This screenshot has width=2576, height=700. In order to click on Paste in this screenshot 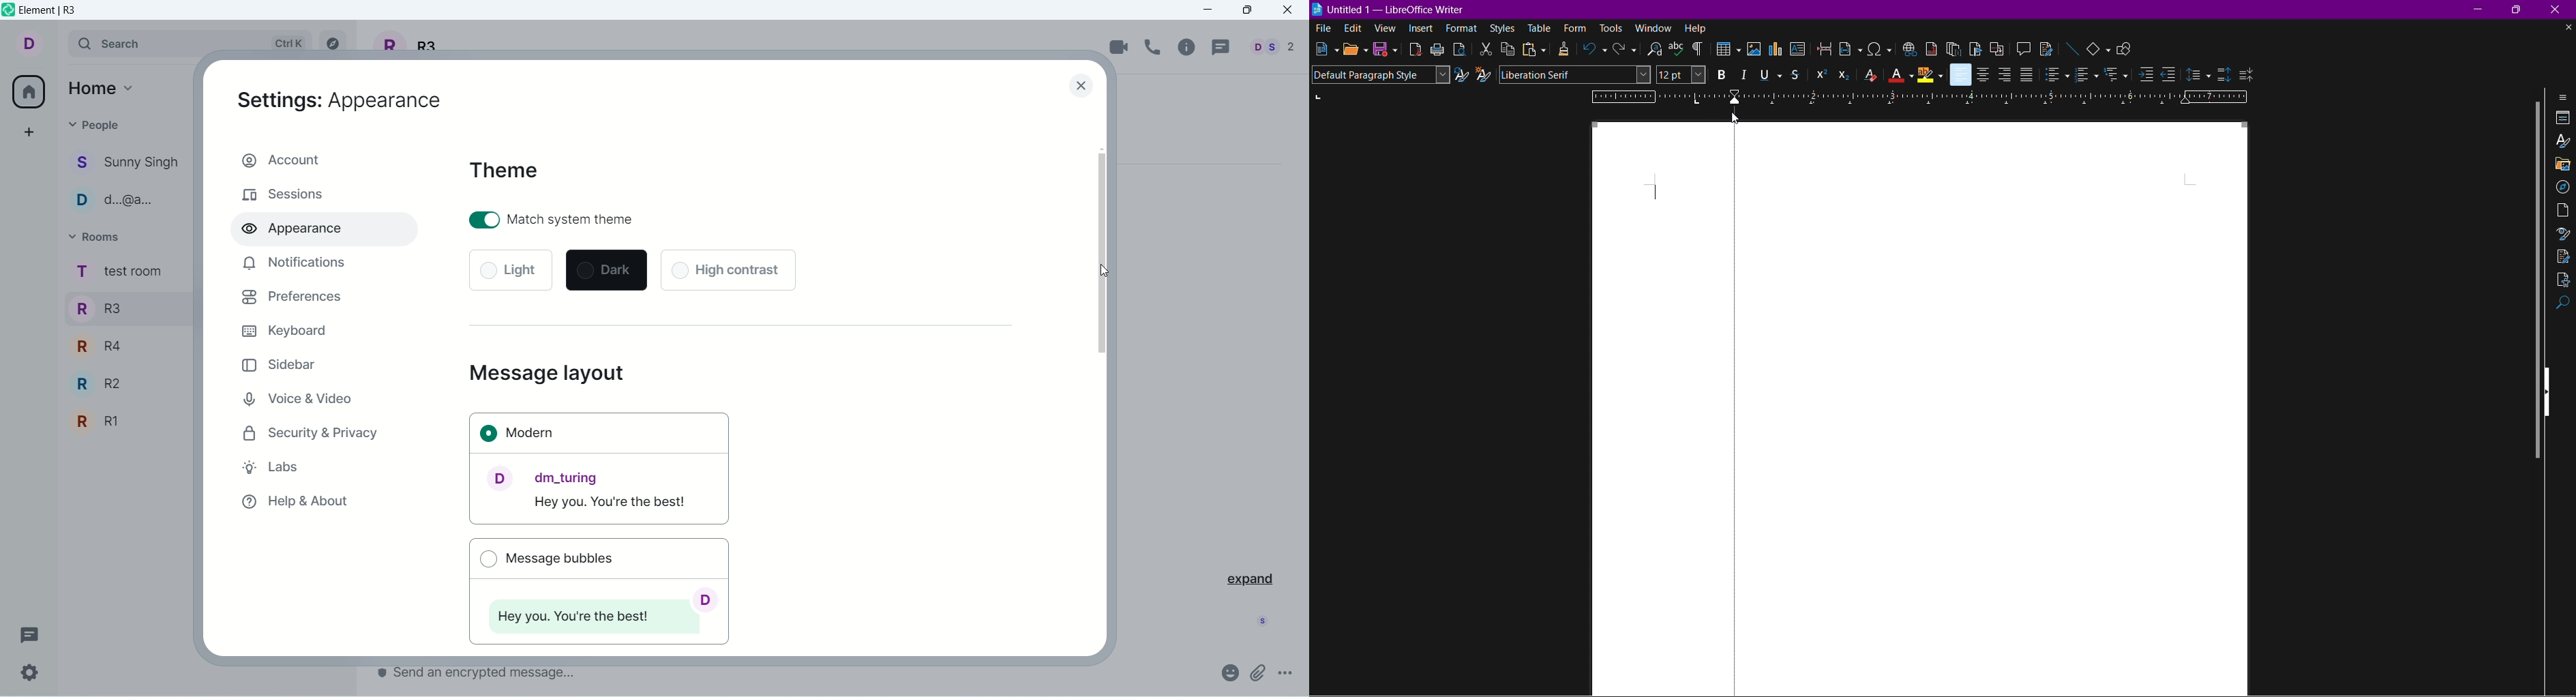, I will do `click(1533, 50)`.